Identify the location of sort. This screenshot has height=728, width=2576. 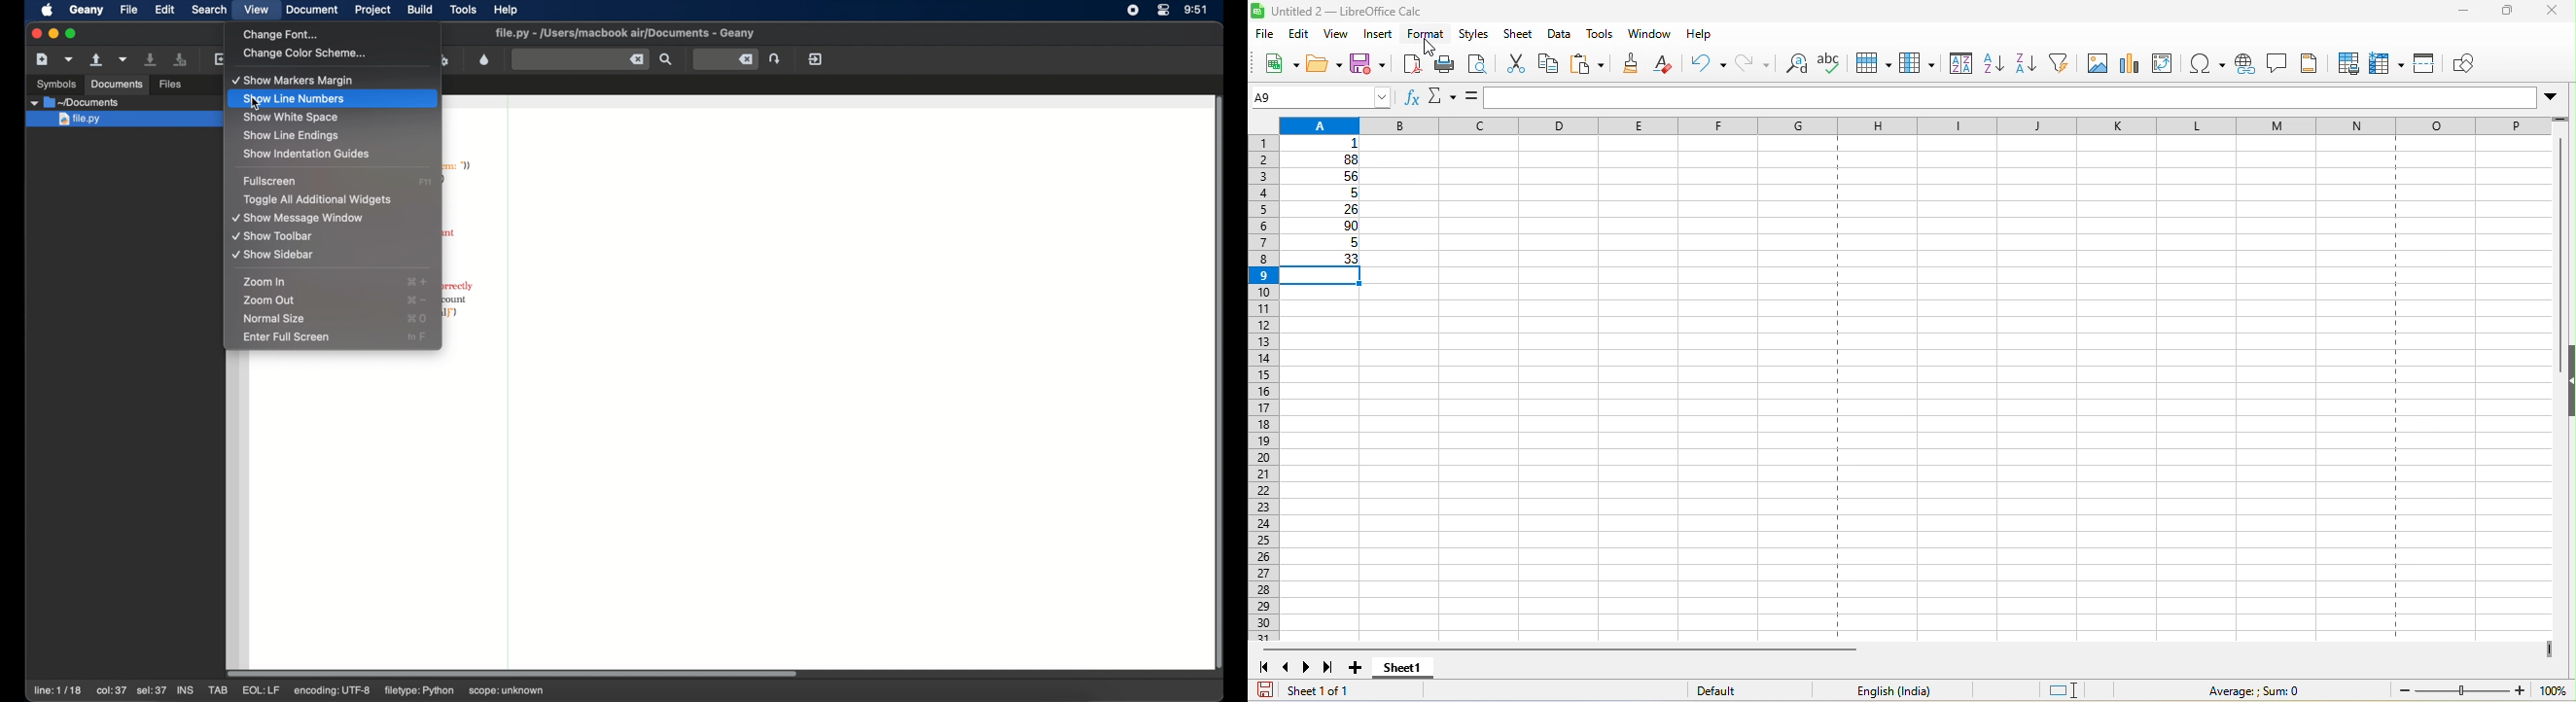
(1958, 65).